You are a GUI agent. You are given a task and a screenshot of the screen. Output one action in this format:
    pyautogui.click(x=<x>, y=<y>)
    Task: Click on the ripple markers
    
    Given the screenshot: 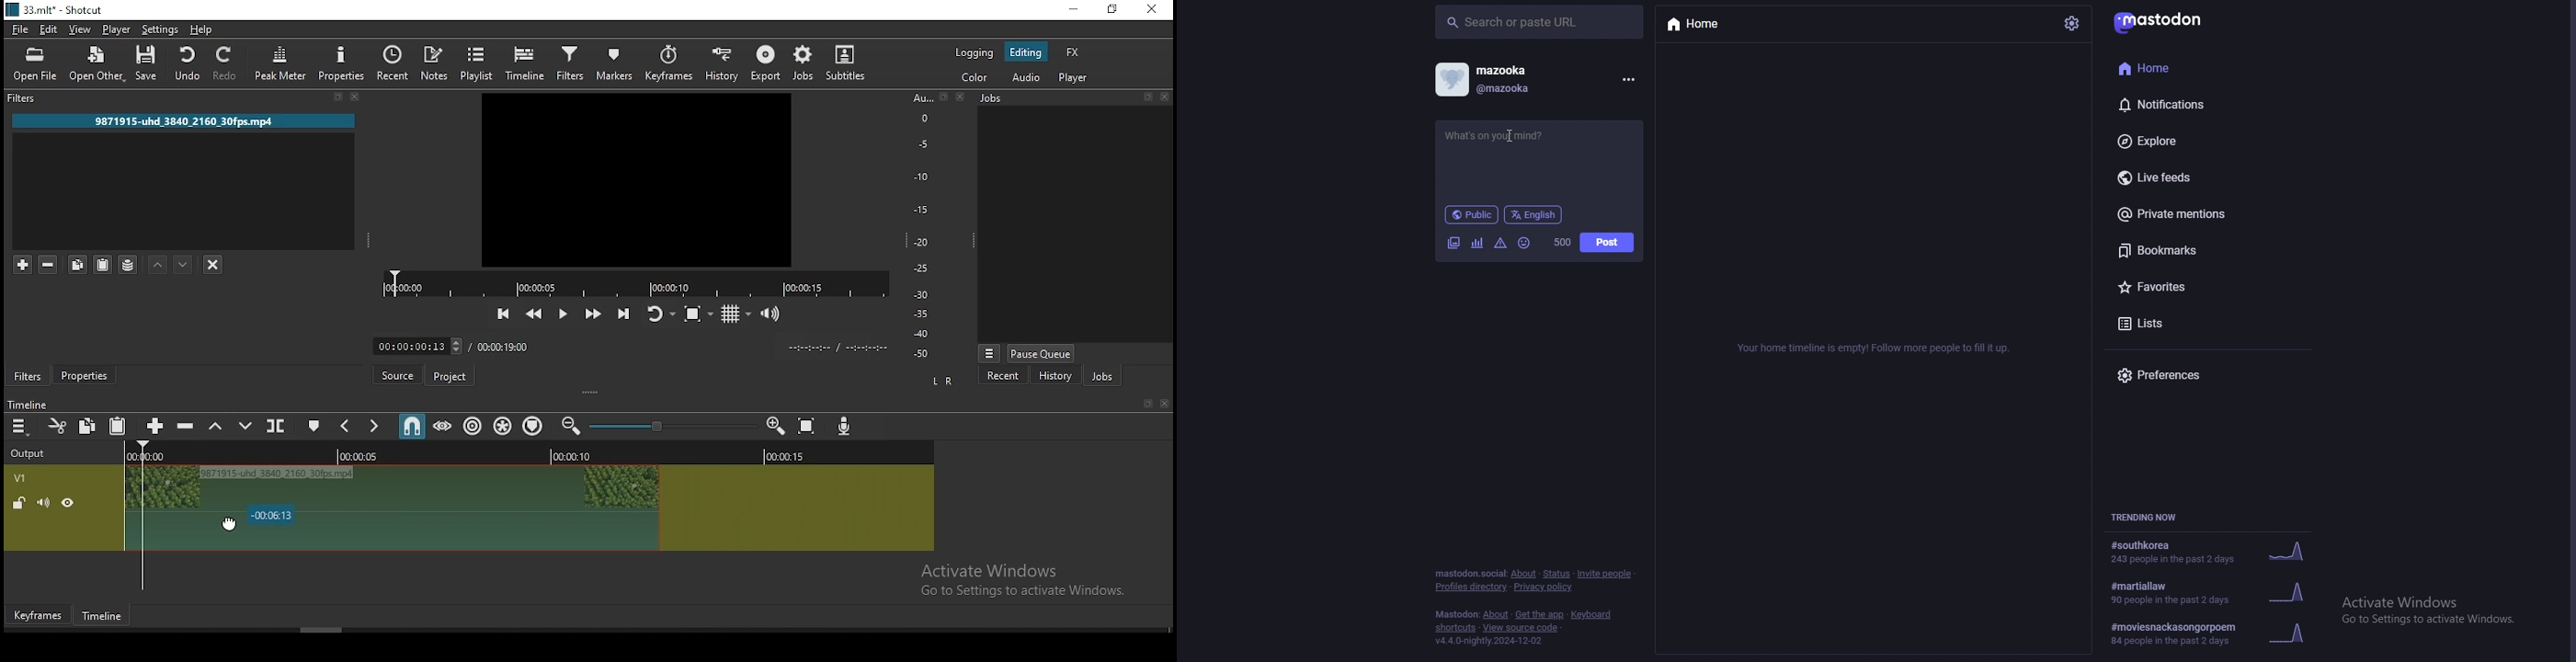 What is the action you would take?
    pyautogui.click(x=535, y=426)
    